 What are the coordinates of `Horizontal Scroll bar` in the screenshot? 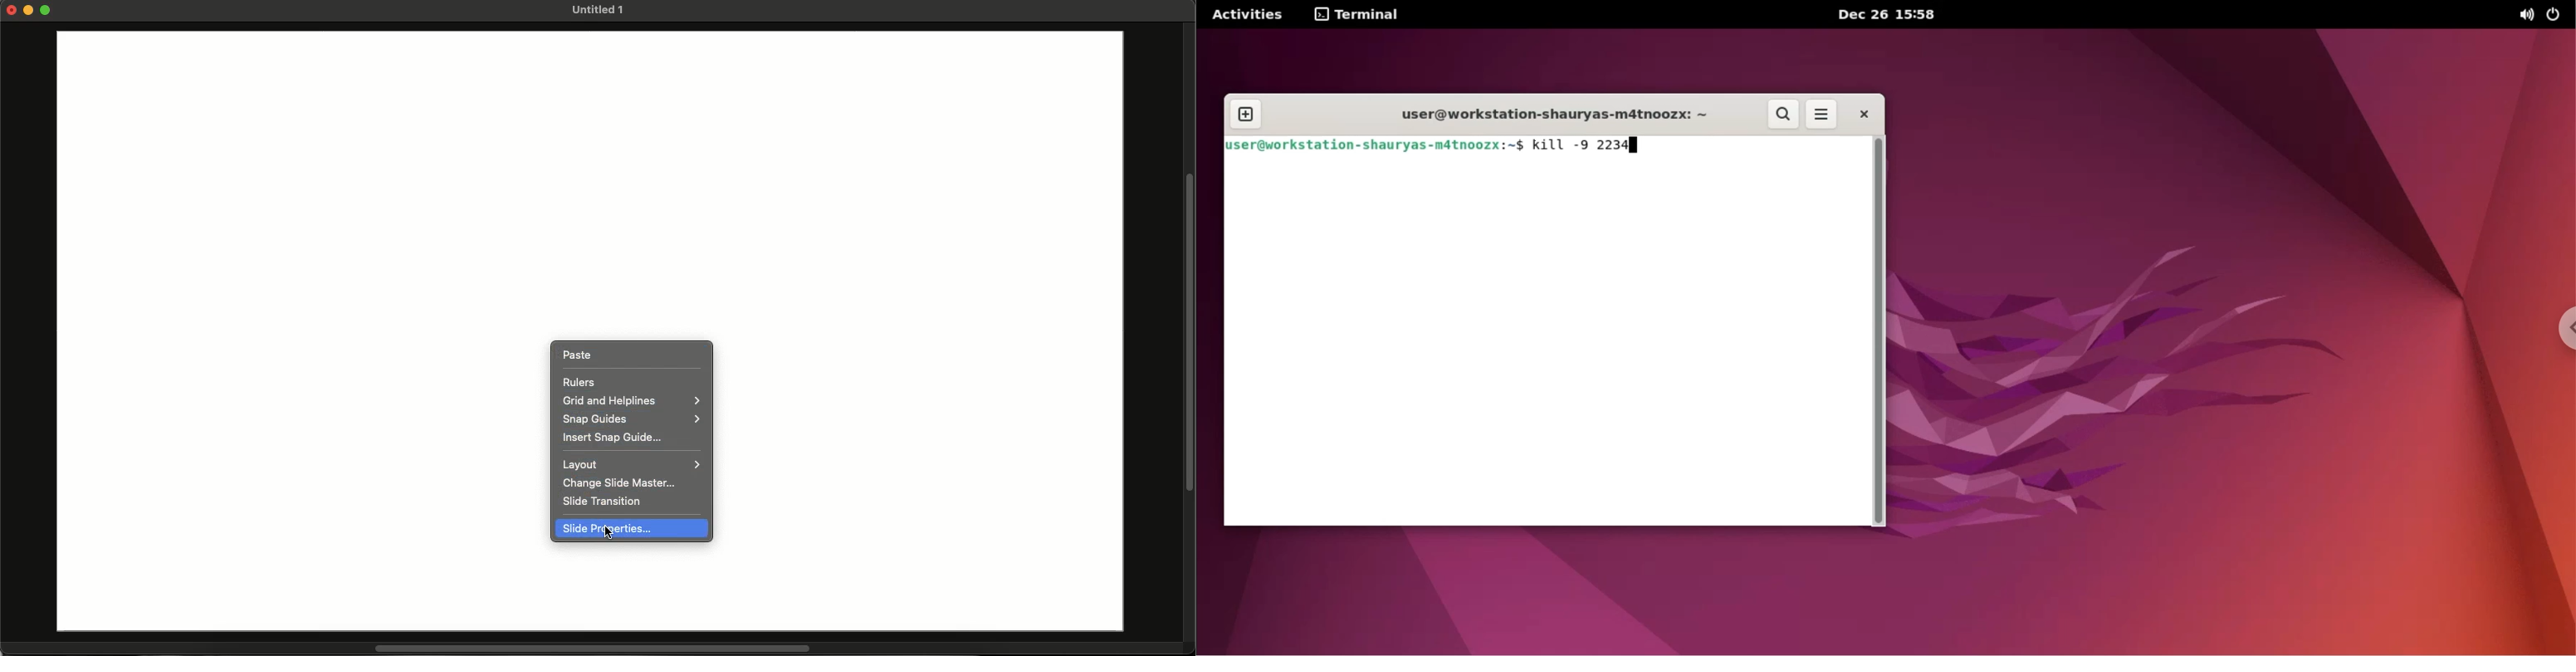 It's located at (582, 649).